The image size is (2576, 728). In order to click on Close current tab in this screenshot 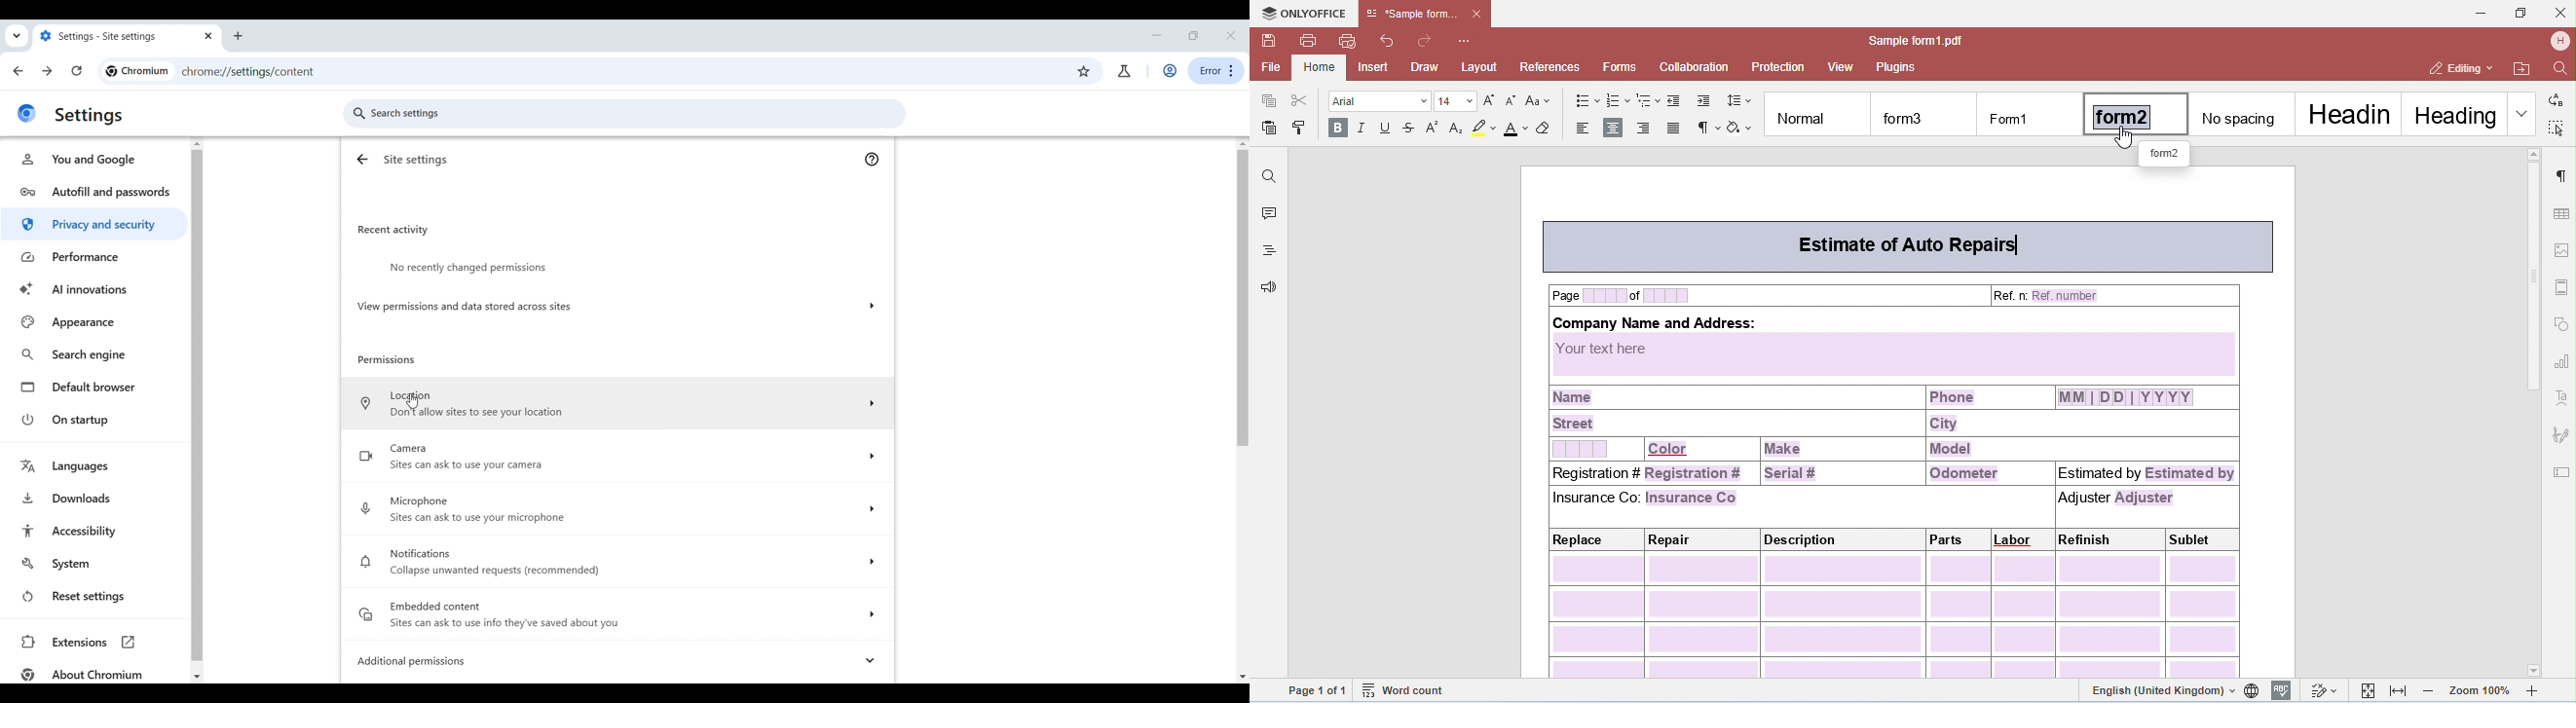, I will do `click(210, 36)`.